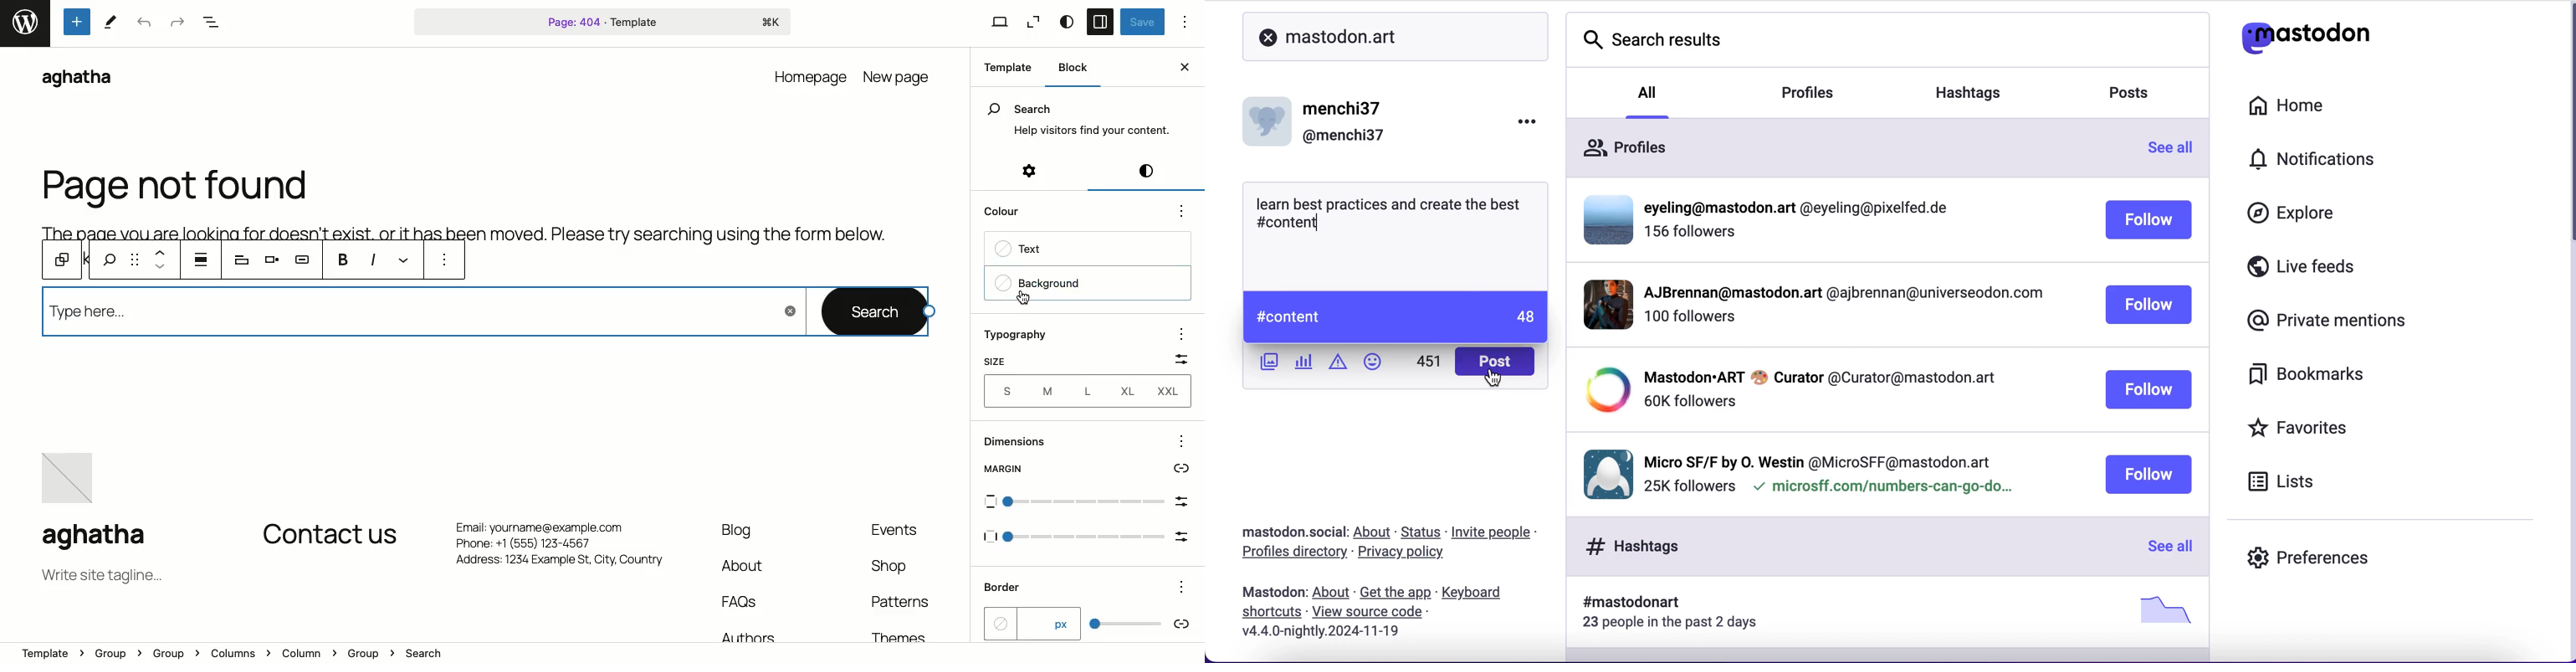  What do you see at coordinates (1269, 118) in the screenshot?
I see `display picture` at bounding box center [1269, 118].